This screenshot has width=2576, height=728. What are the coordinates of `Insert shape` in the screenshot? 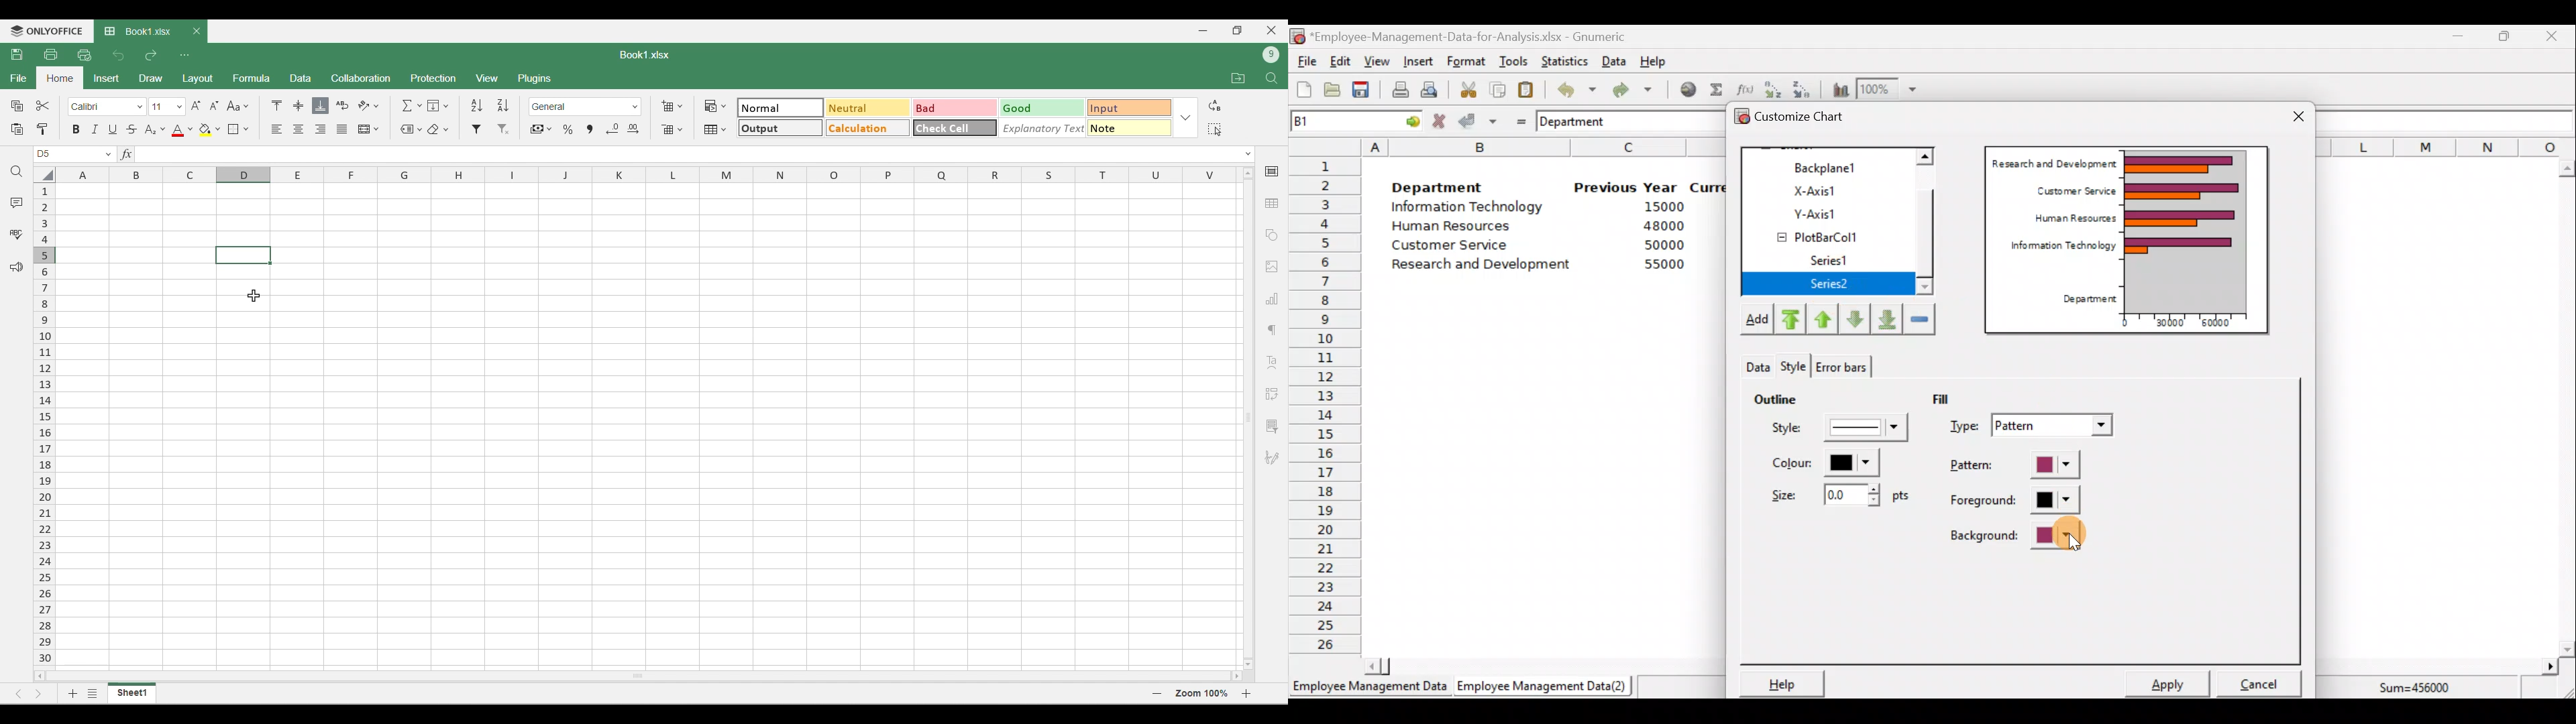 It's located at (1271, 235).